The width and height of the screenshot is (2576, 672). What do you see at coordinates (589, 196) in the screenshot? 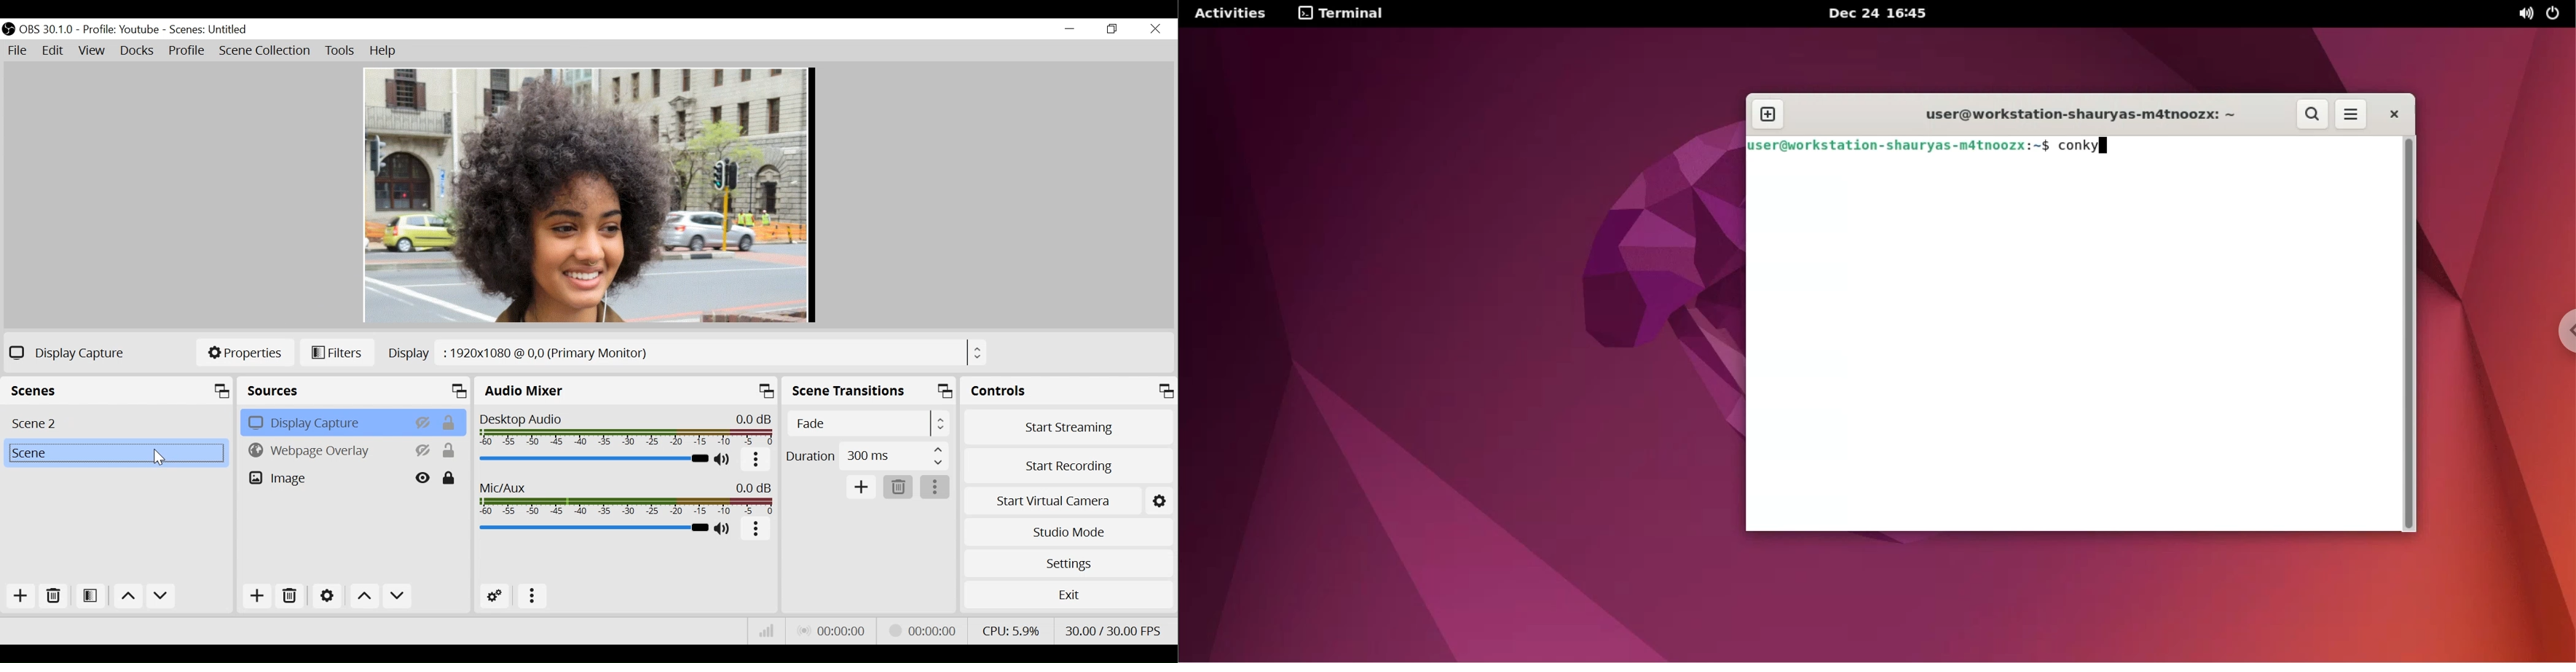
I see `Preview` at bounding box center [589, 196].